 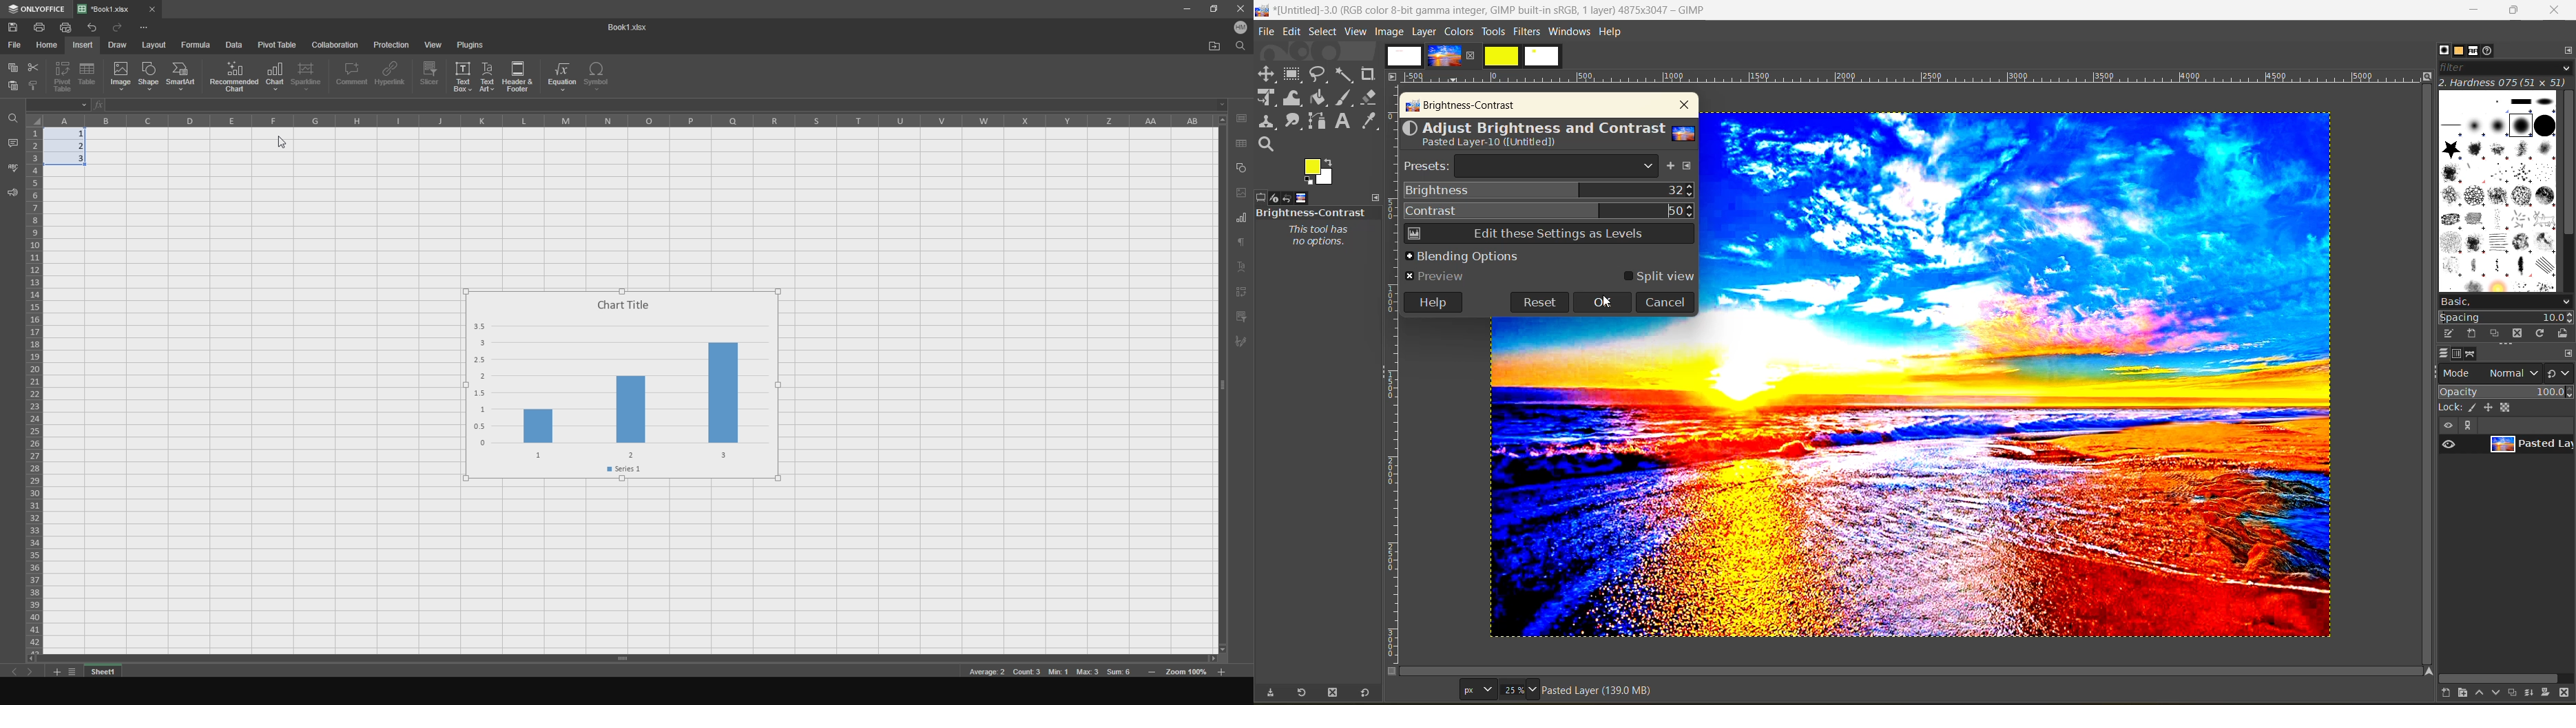 What do you see at coordinates (1272, 198) in the screenshot?
I see `device status` at bounding box center [1272, 198].